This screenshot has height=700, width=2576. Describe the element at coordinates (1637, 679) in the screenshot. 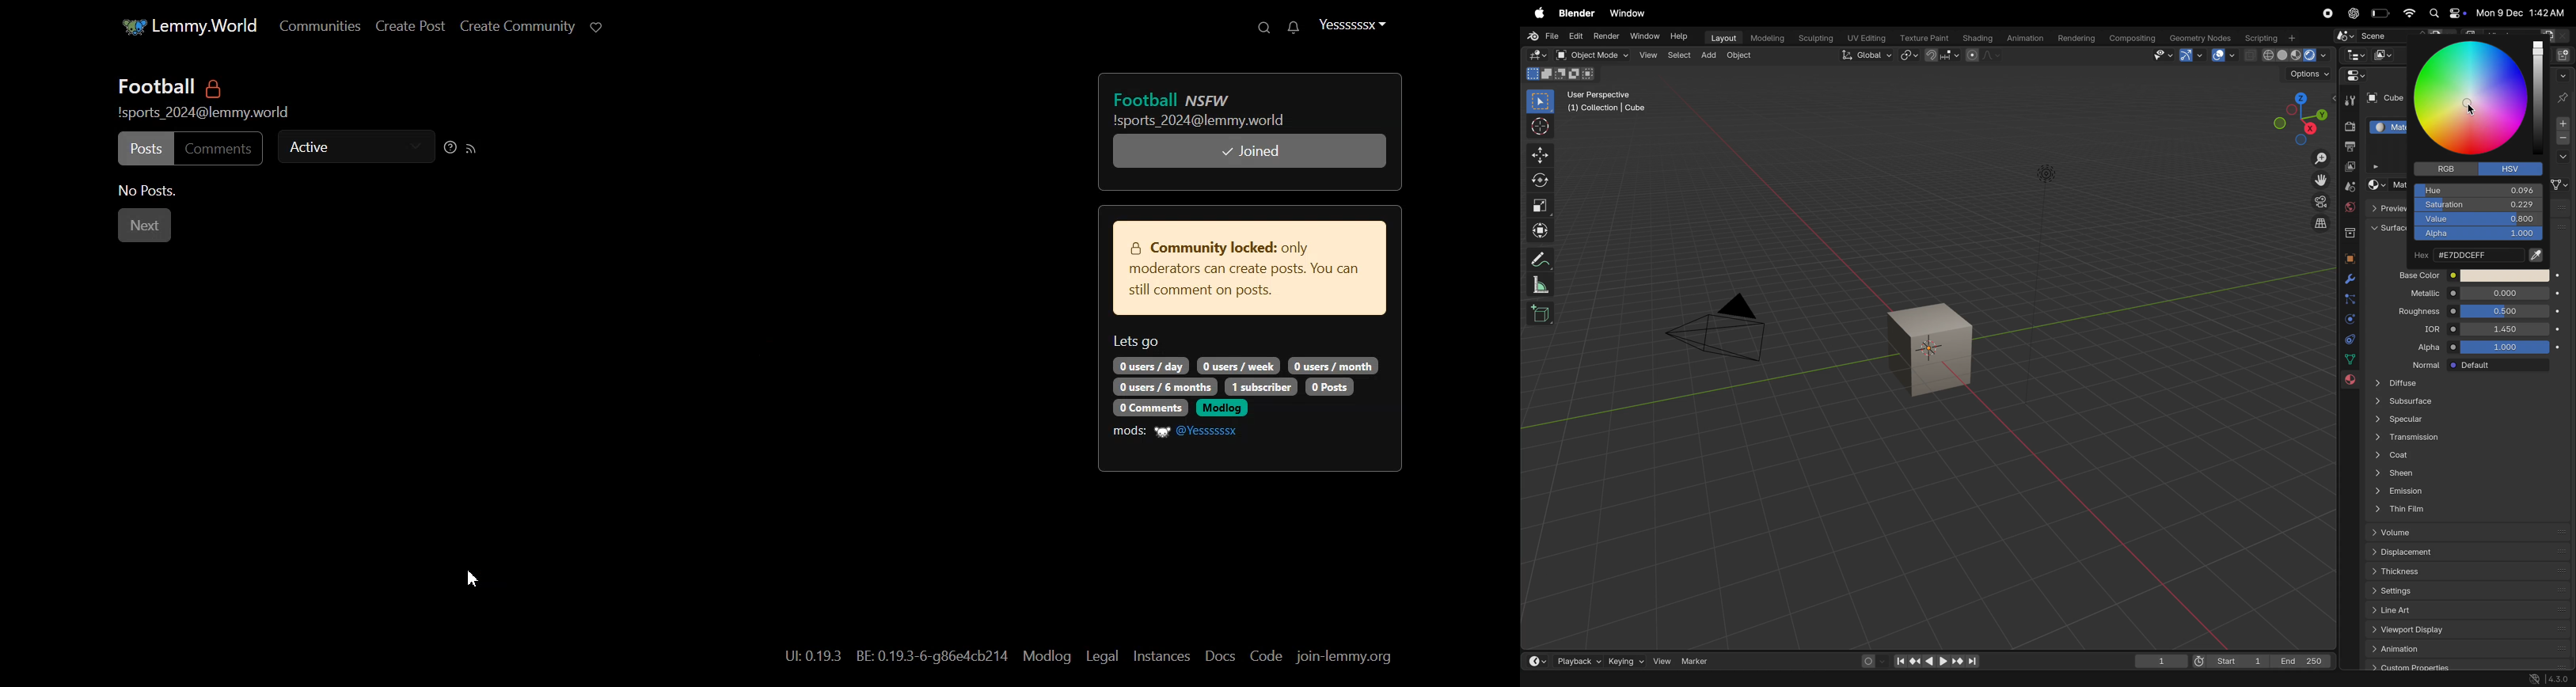

I see `pan view` at that location.